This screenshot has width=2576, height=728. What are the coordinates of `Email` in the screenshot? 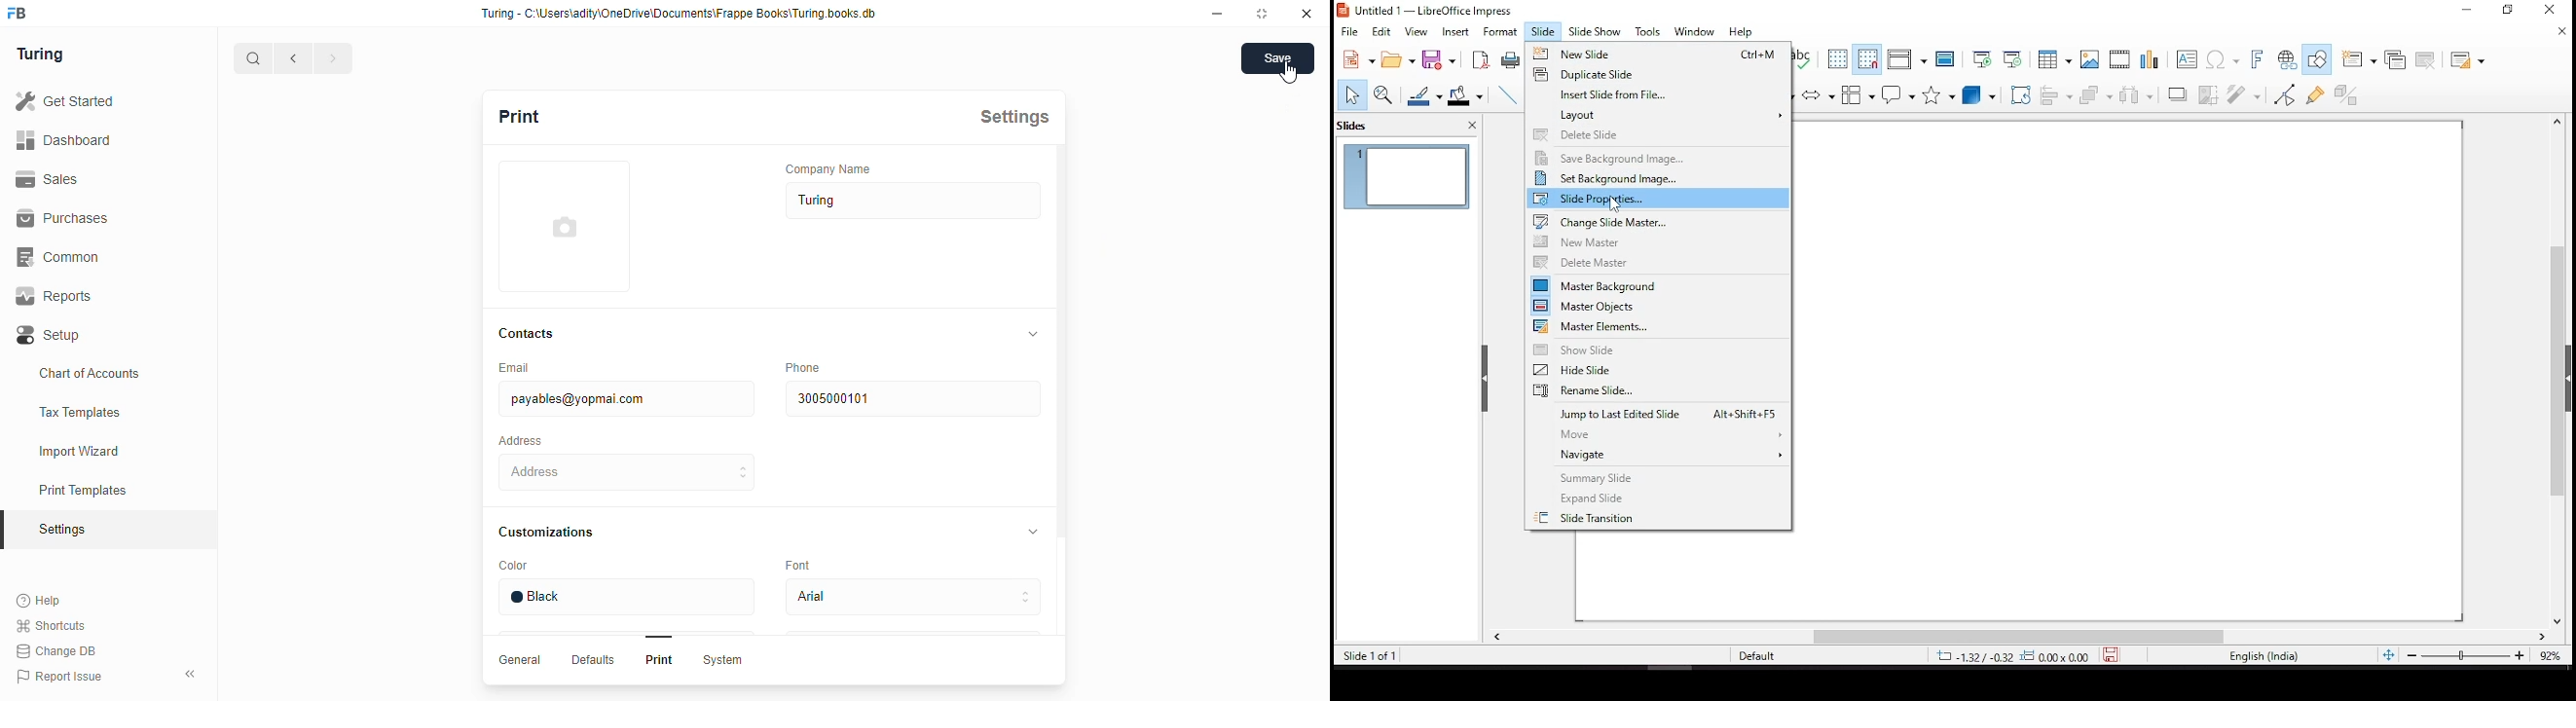 It's located at (528, 368).